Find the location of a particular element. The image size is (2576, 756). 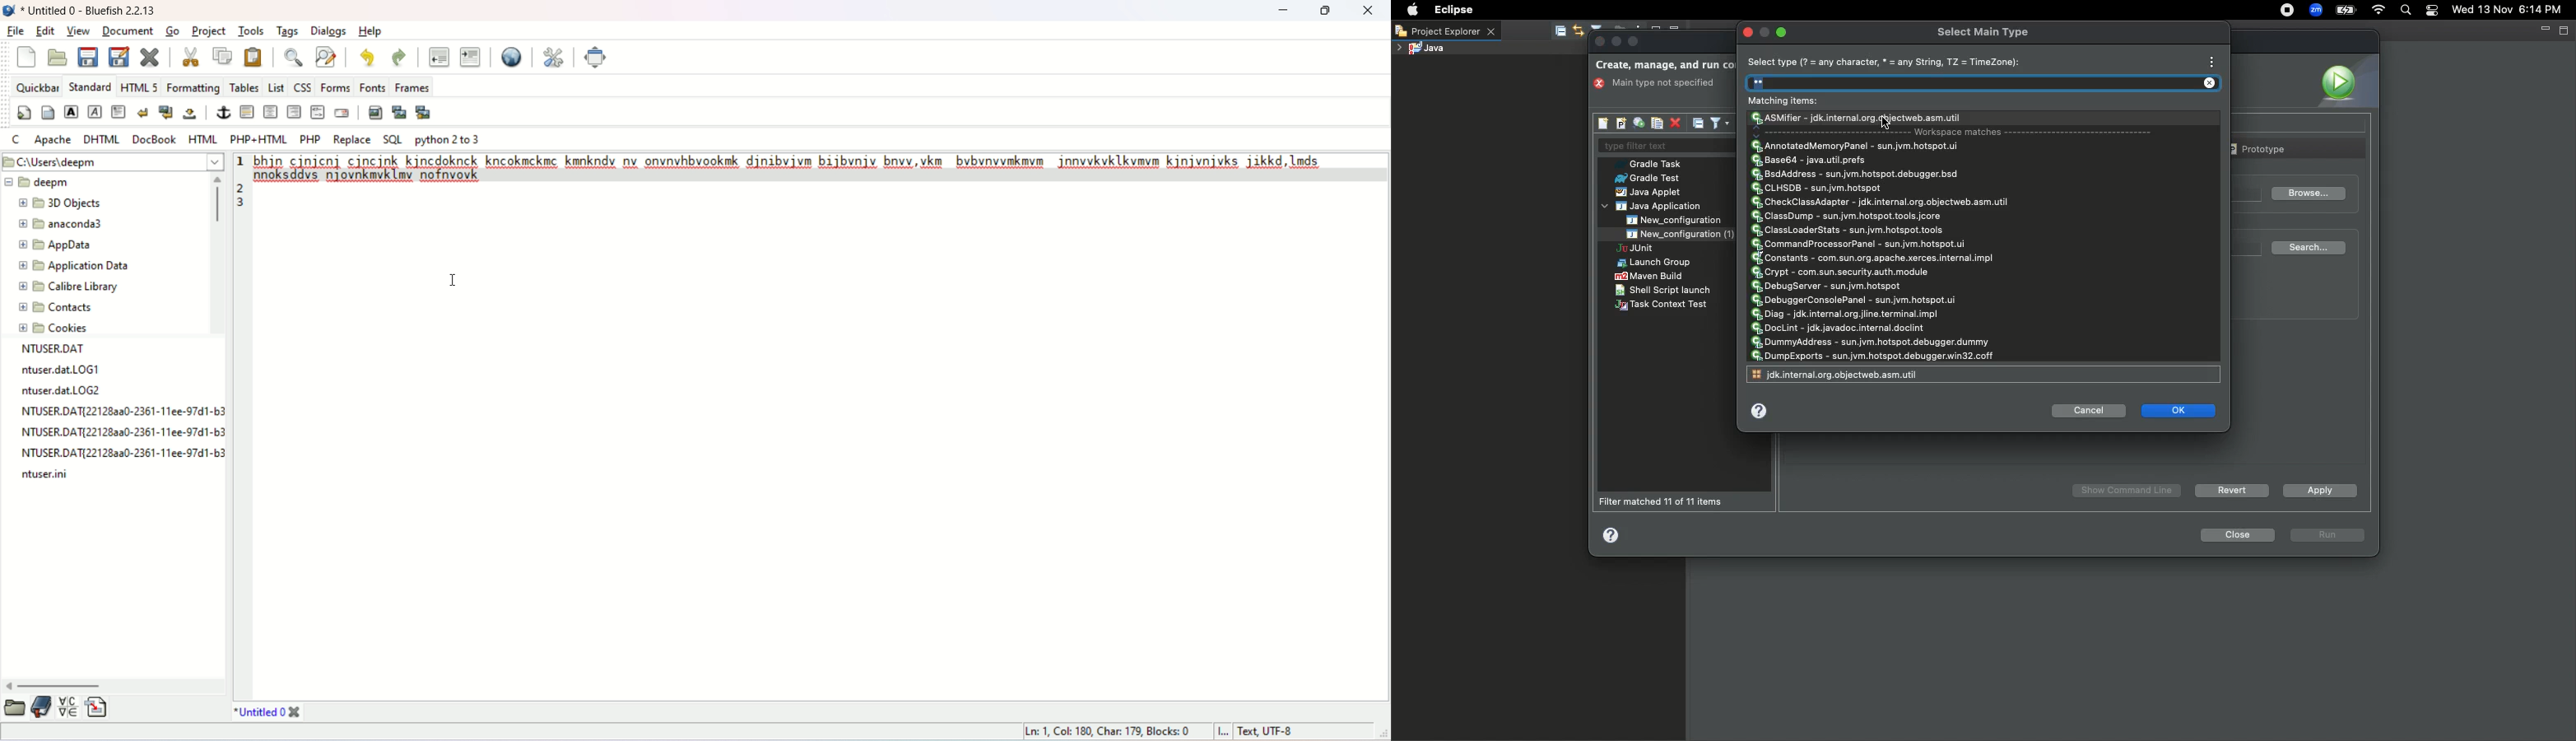

dialogs is located at coordinates (330, 31).